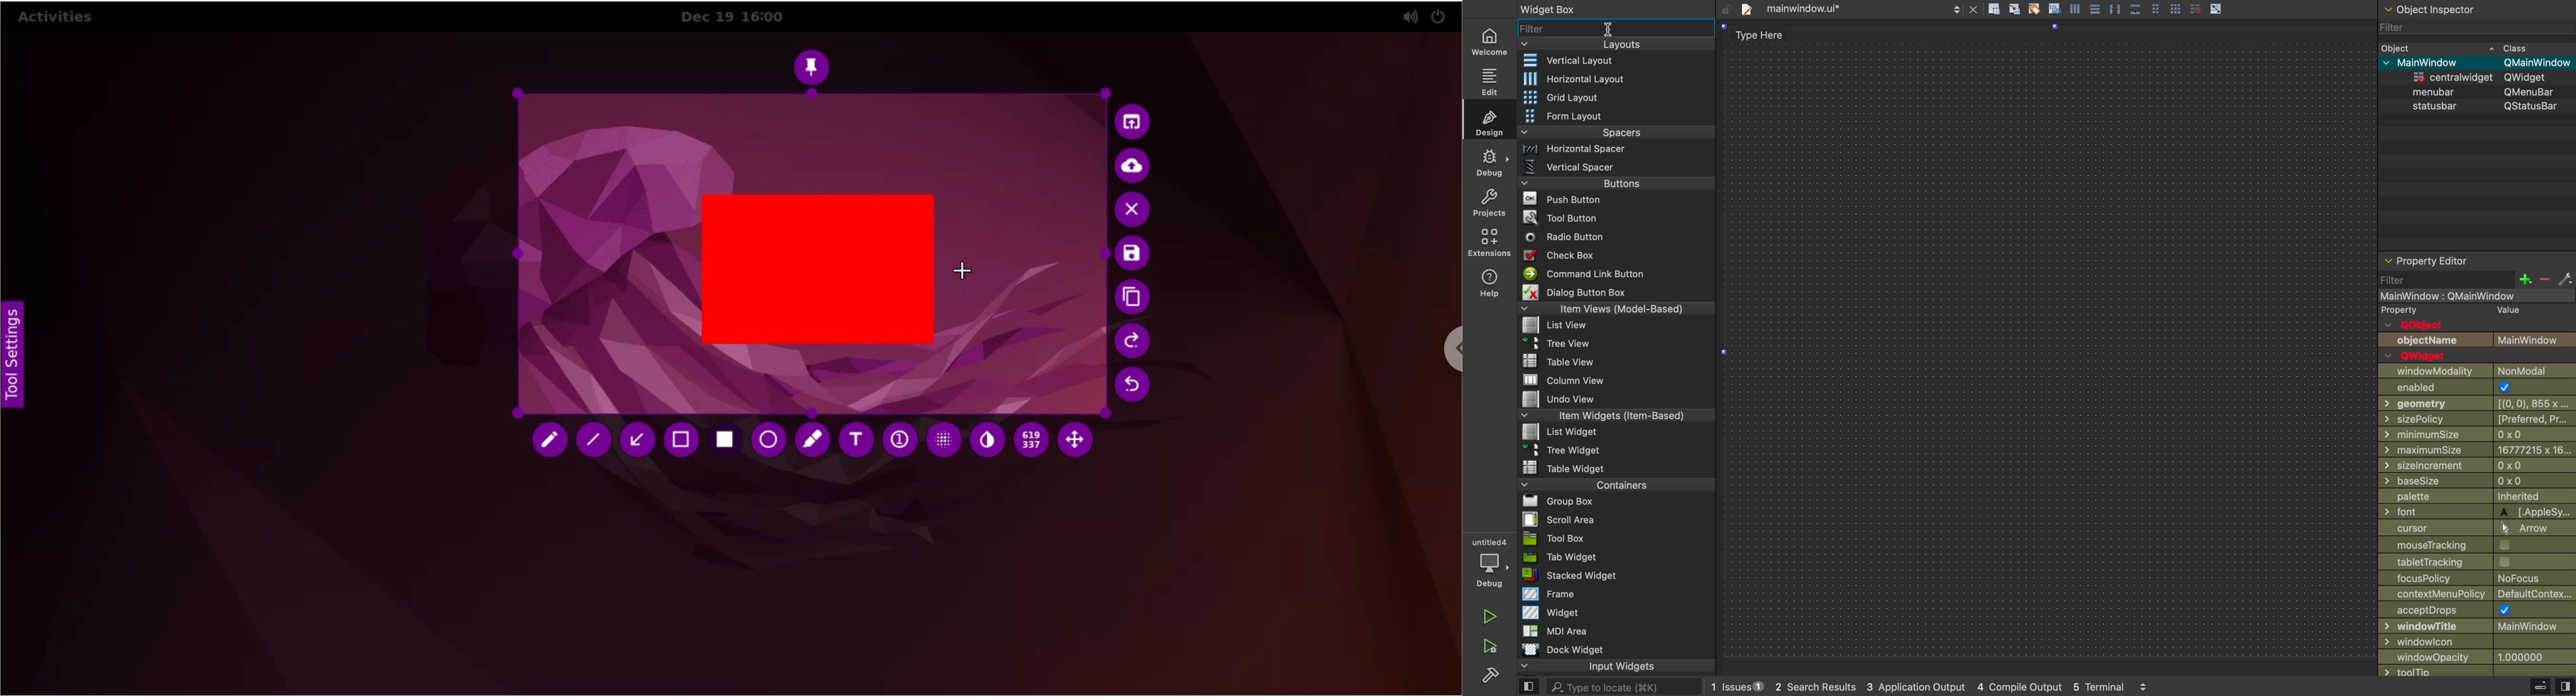 The image size is (2576, 700). Describe the element at coordinates (549, 443) in the screenshot. I see `pencil tool` at that location.